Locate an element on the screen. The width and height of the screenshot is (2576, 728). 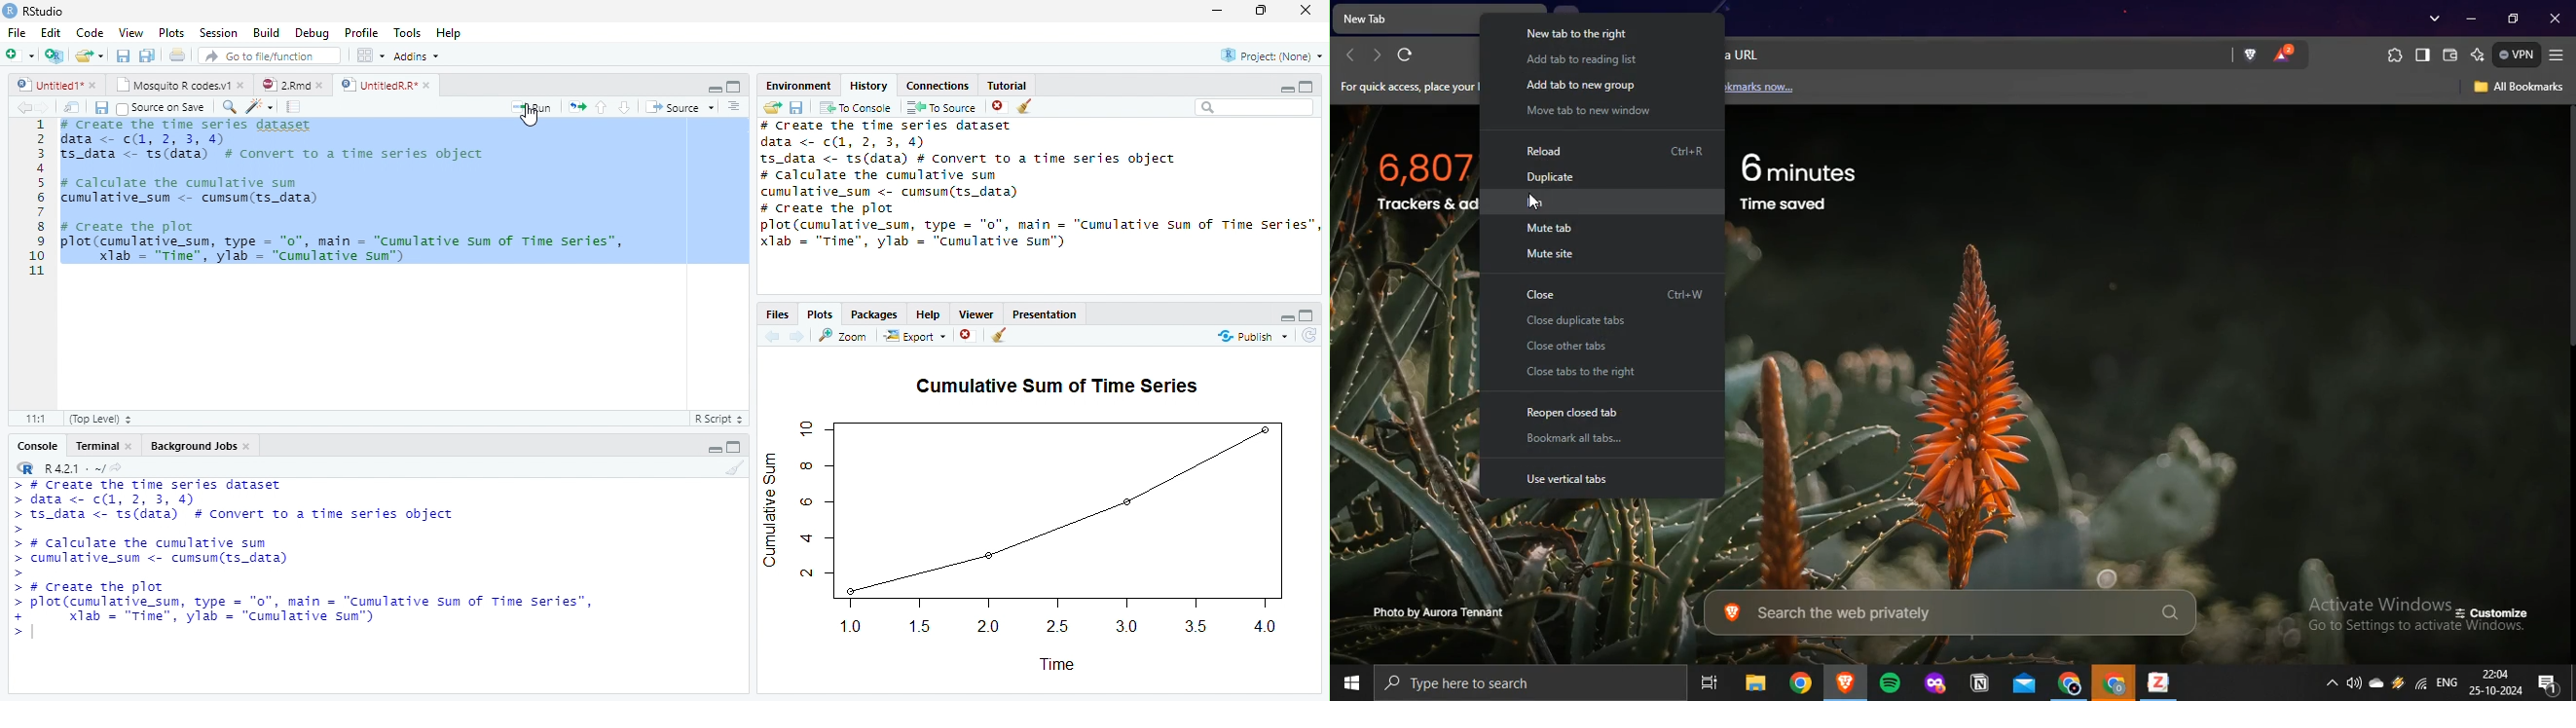
New file is located at coordinates (19, 55).